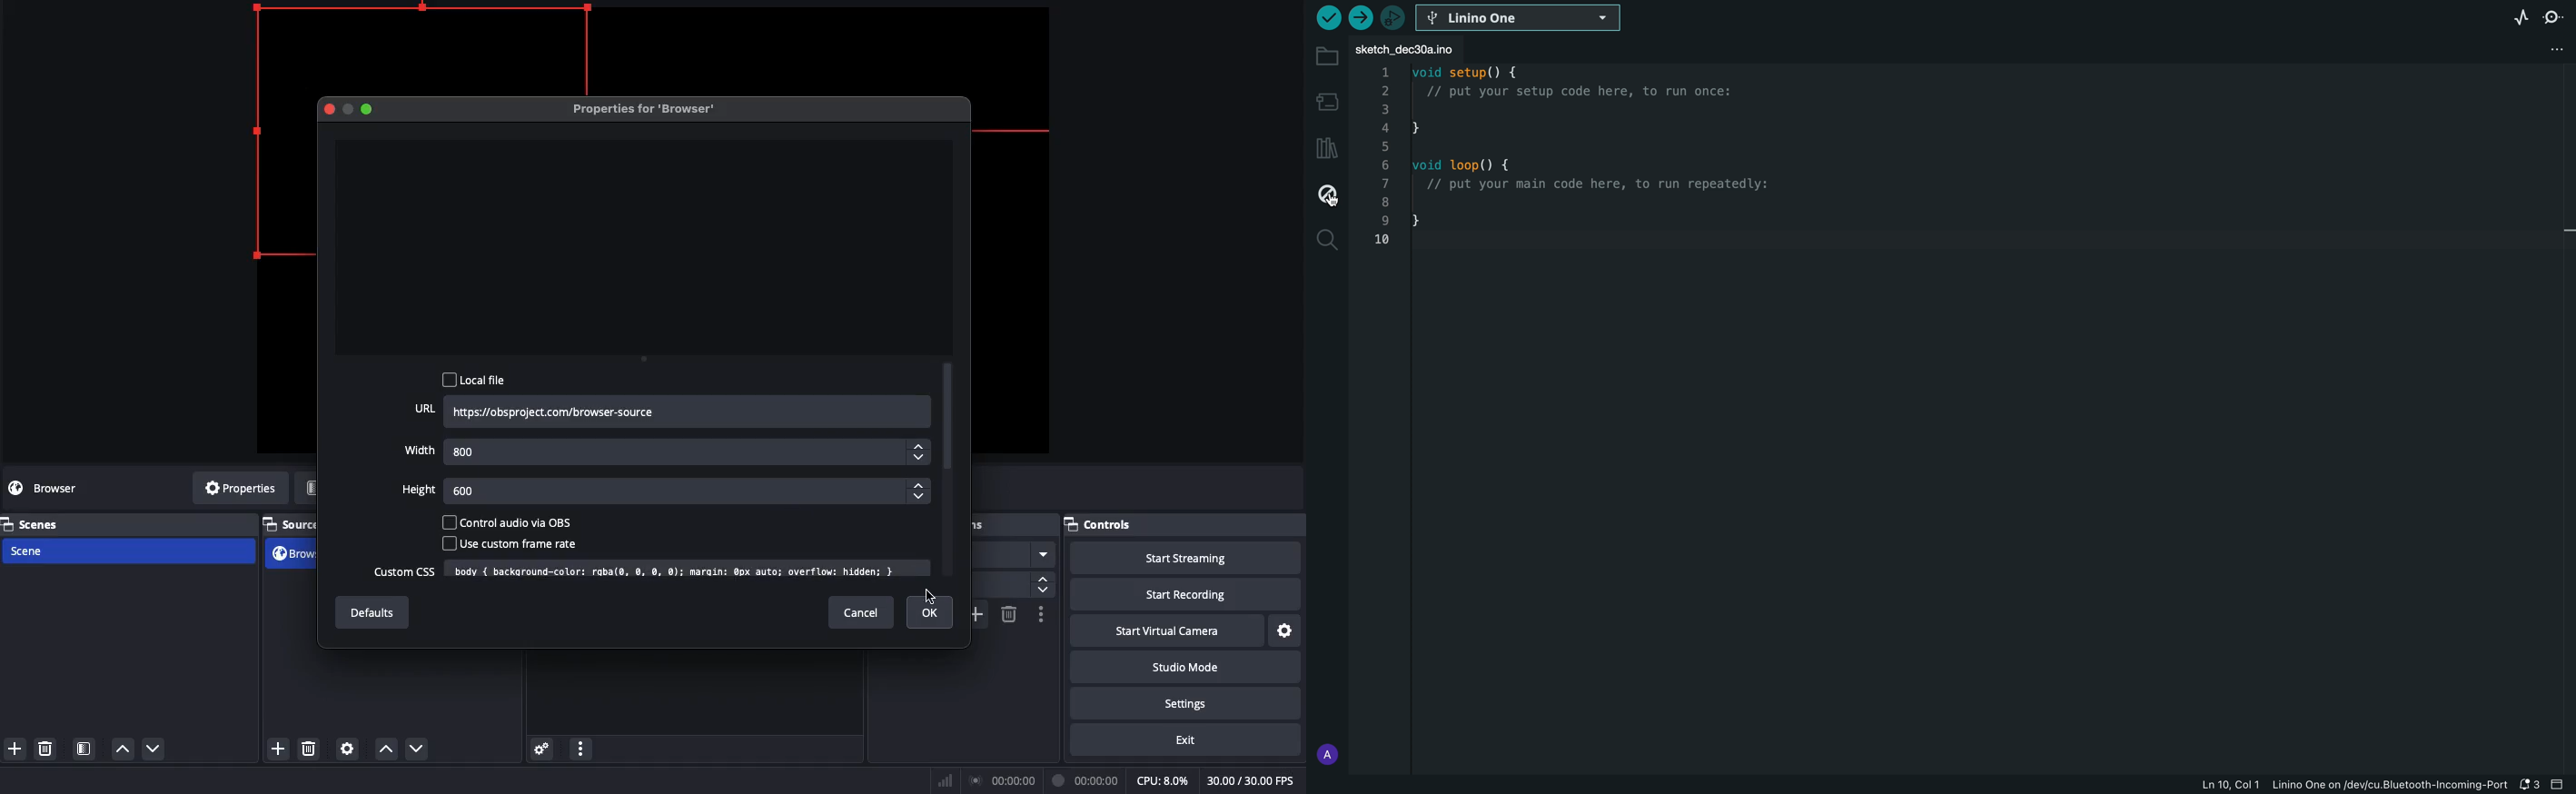  I want to click on Maximize, so click(371, 108).